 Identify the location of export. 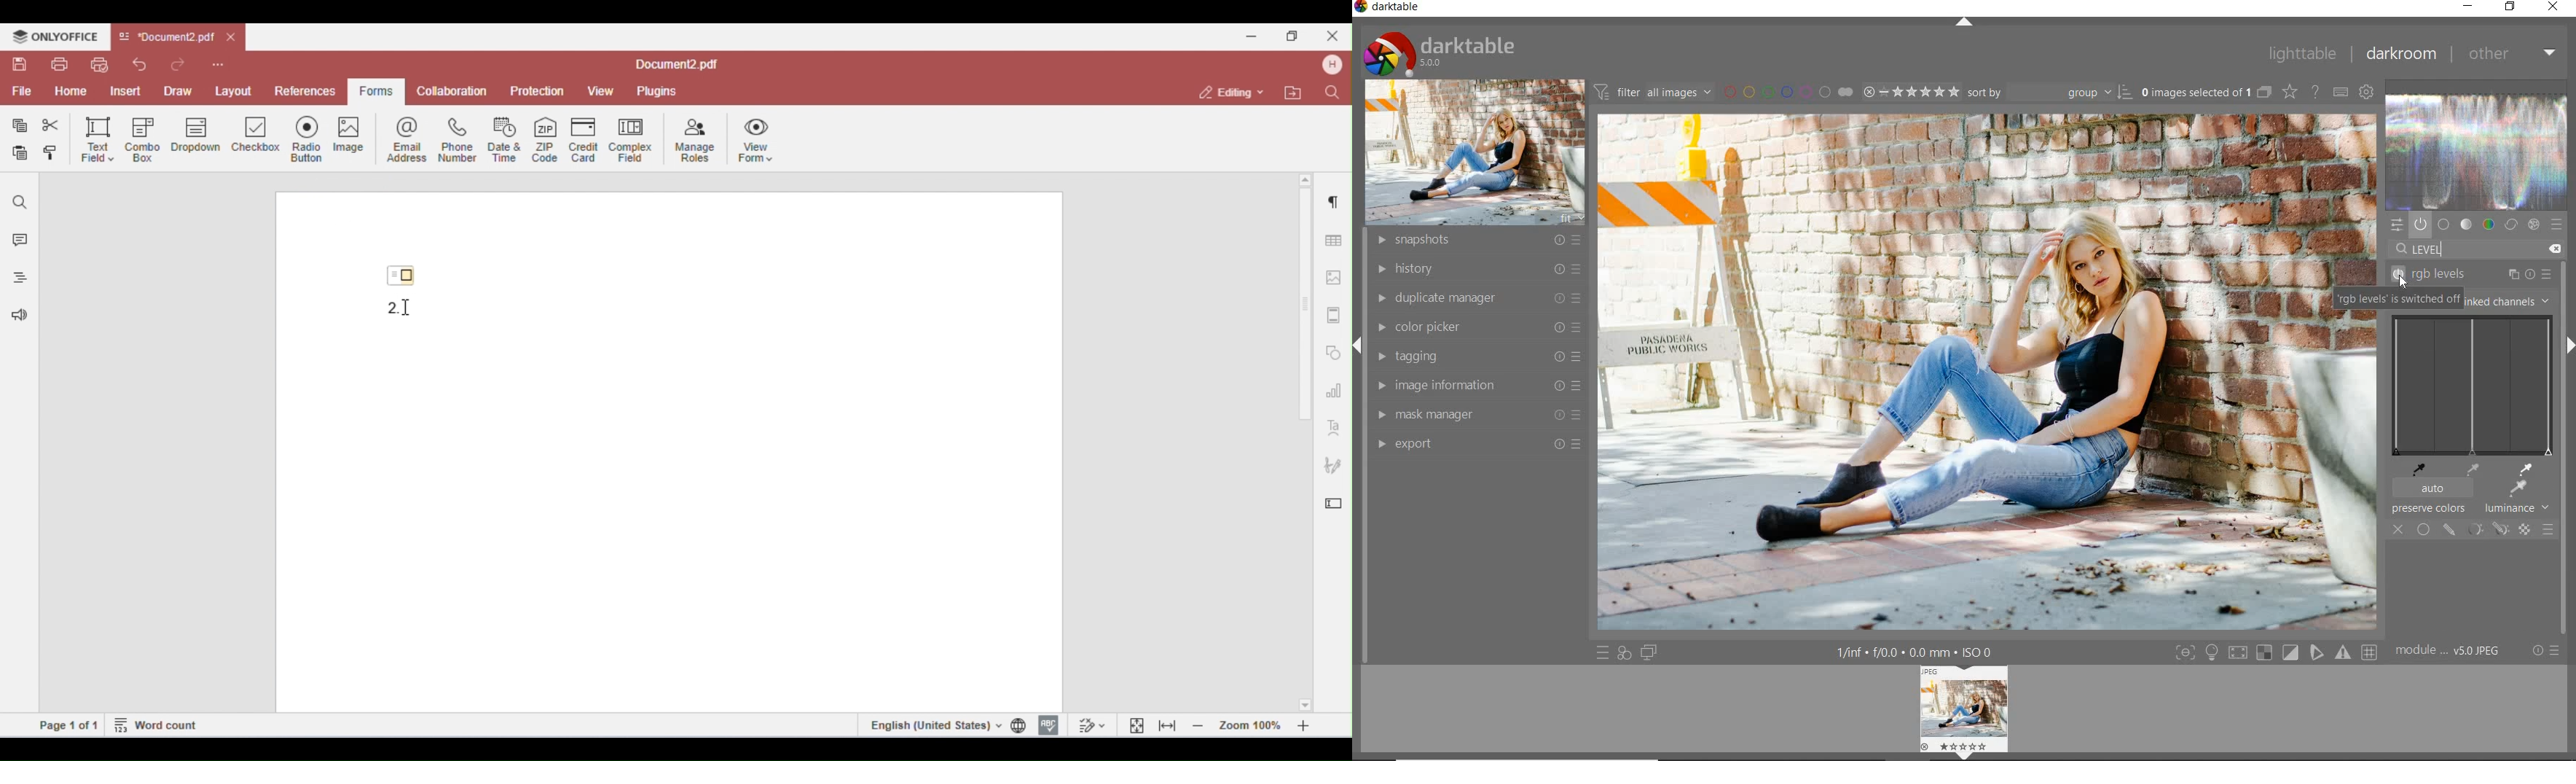
(1475, 444).